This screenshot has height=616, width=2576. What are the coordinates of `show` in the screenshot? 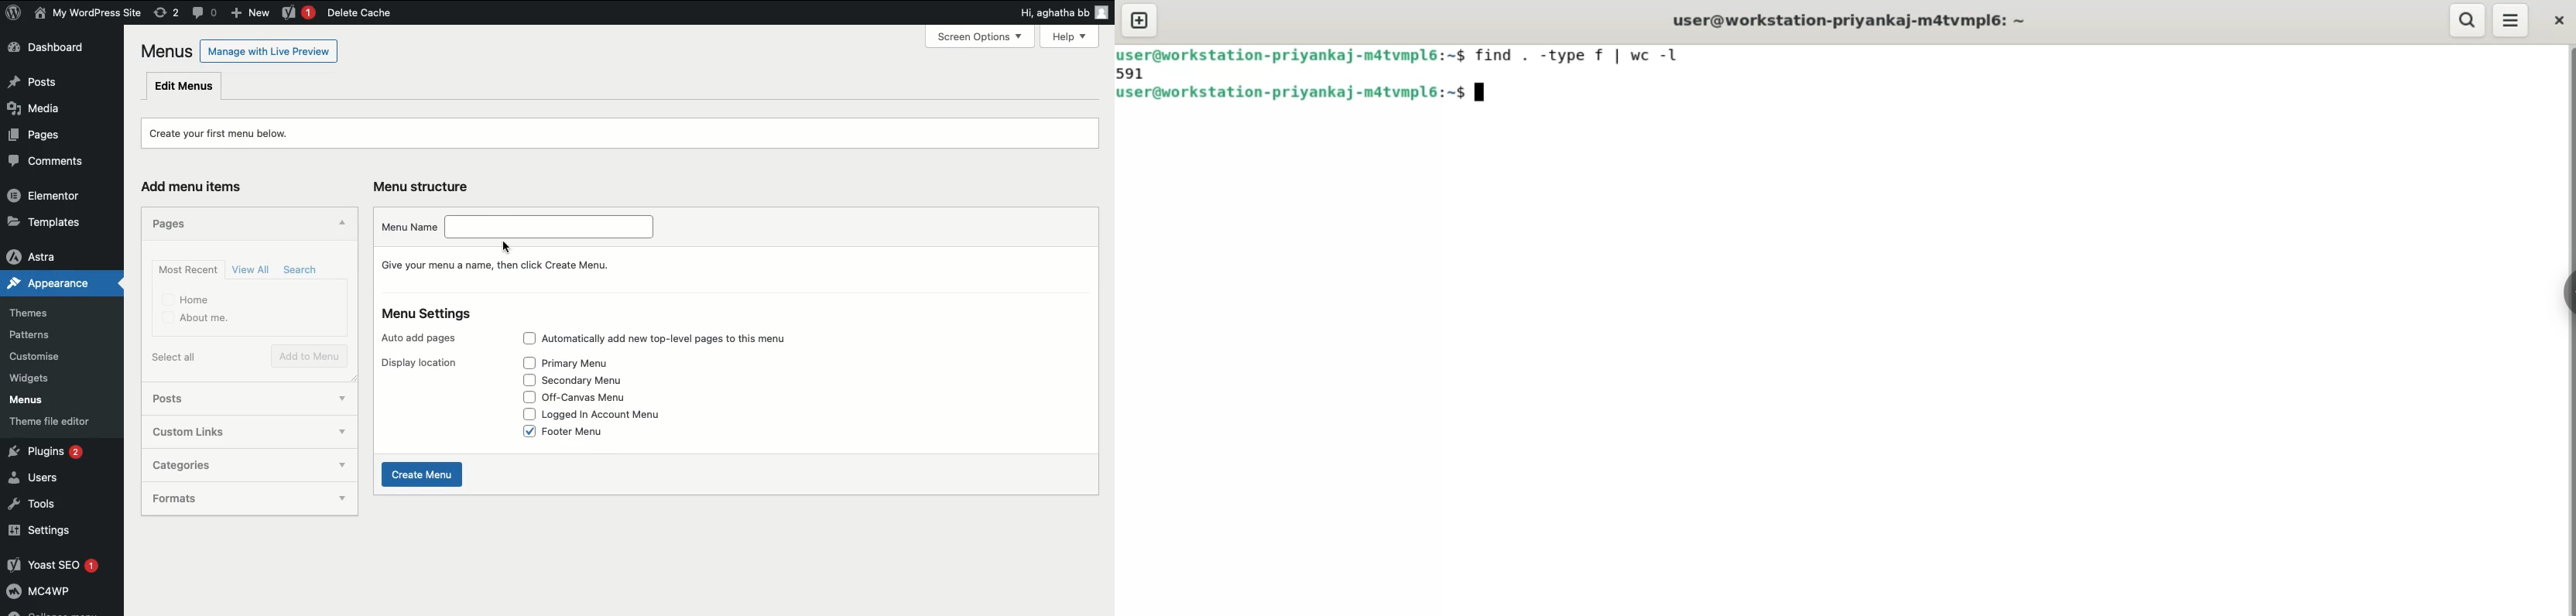 It's located at (330, 399).